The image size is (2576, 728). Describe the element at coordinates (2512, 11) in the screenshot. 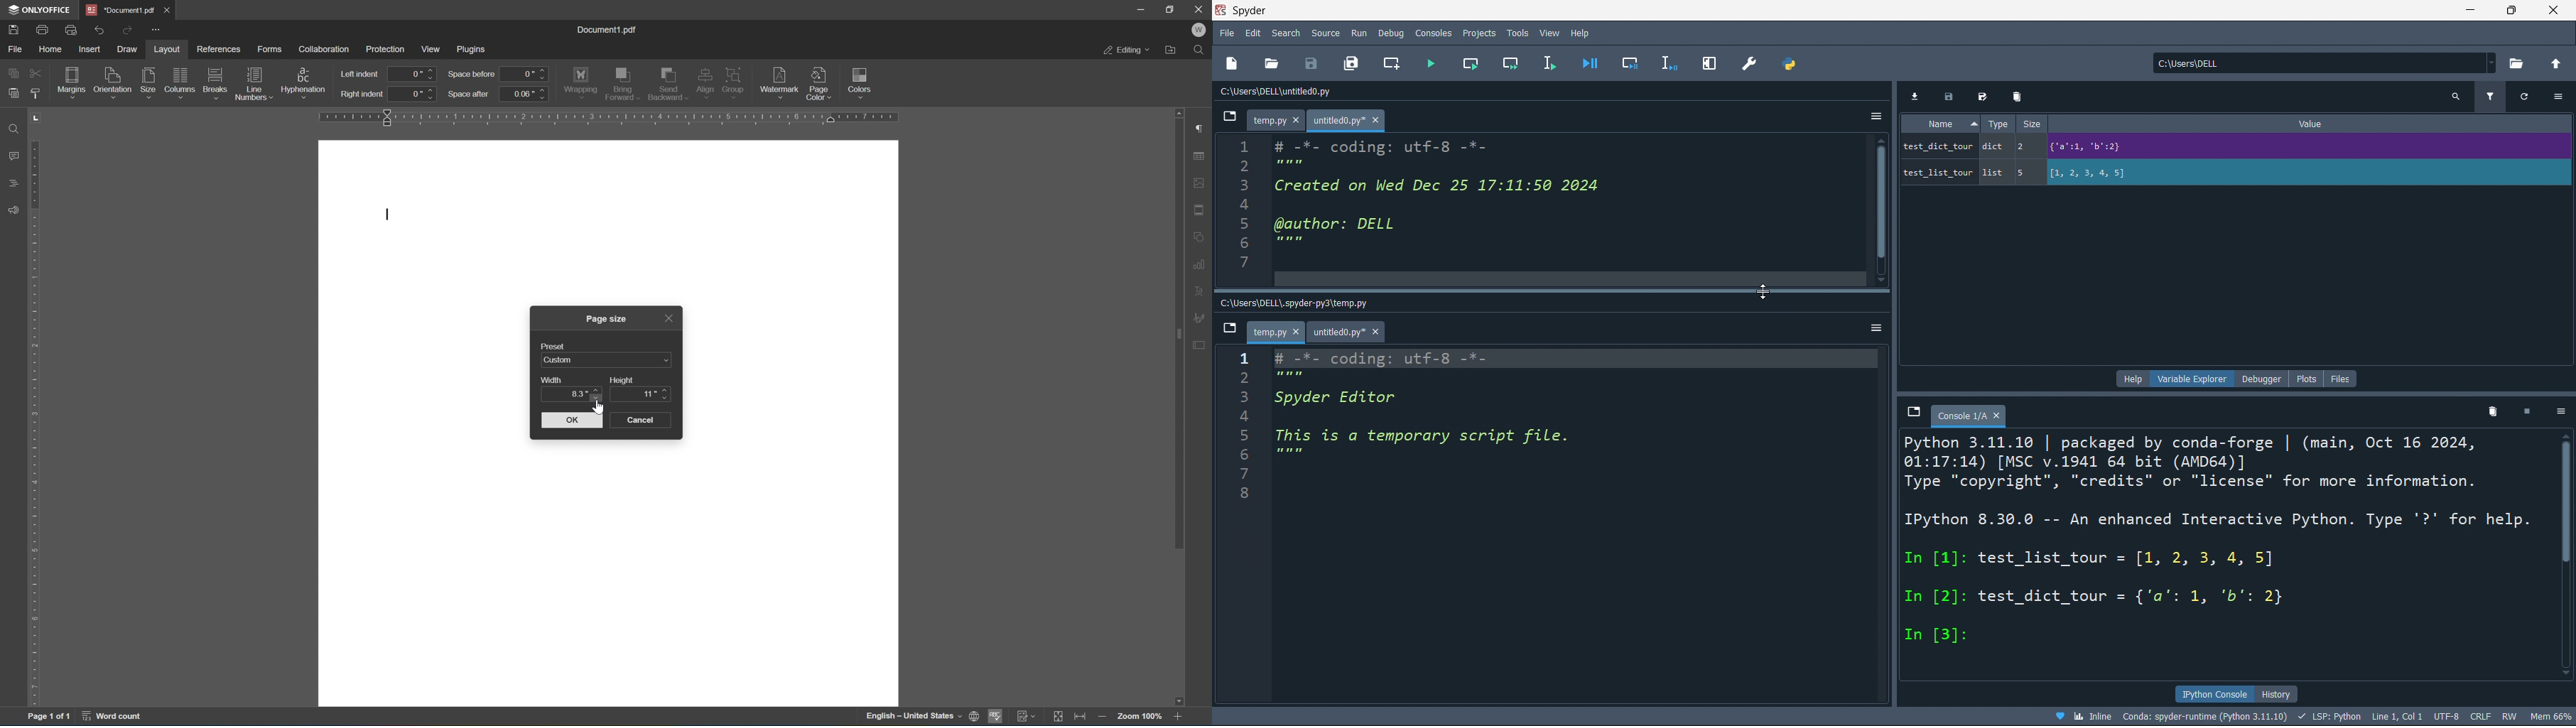

I see `maximize/resize` at that location.